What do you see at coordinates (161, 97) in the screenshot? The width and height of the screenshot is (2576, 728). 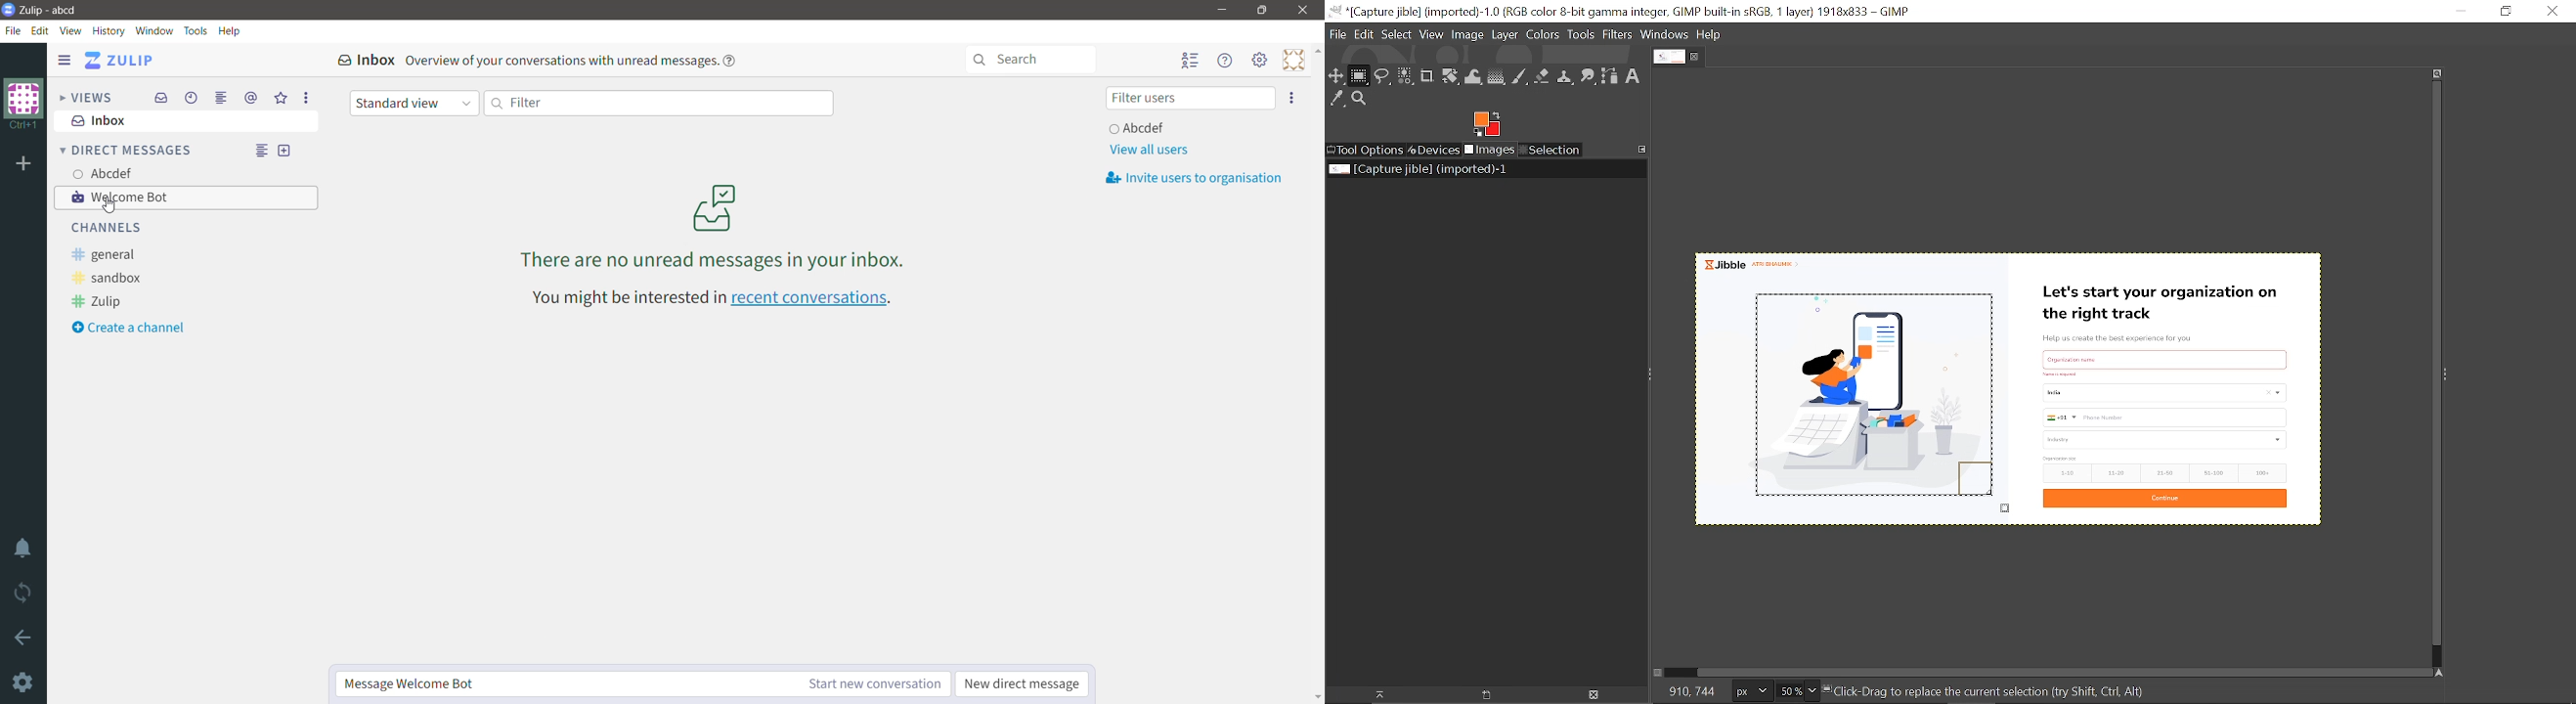 I see `Inbox` at bounding box center [161, 97].